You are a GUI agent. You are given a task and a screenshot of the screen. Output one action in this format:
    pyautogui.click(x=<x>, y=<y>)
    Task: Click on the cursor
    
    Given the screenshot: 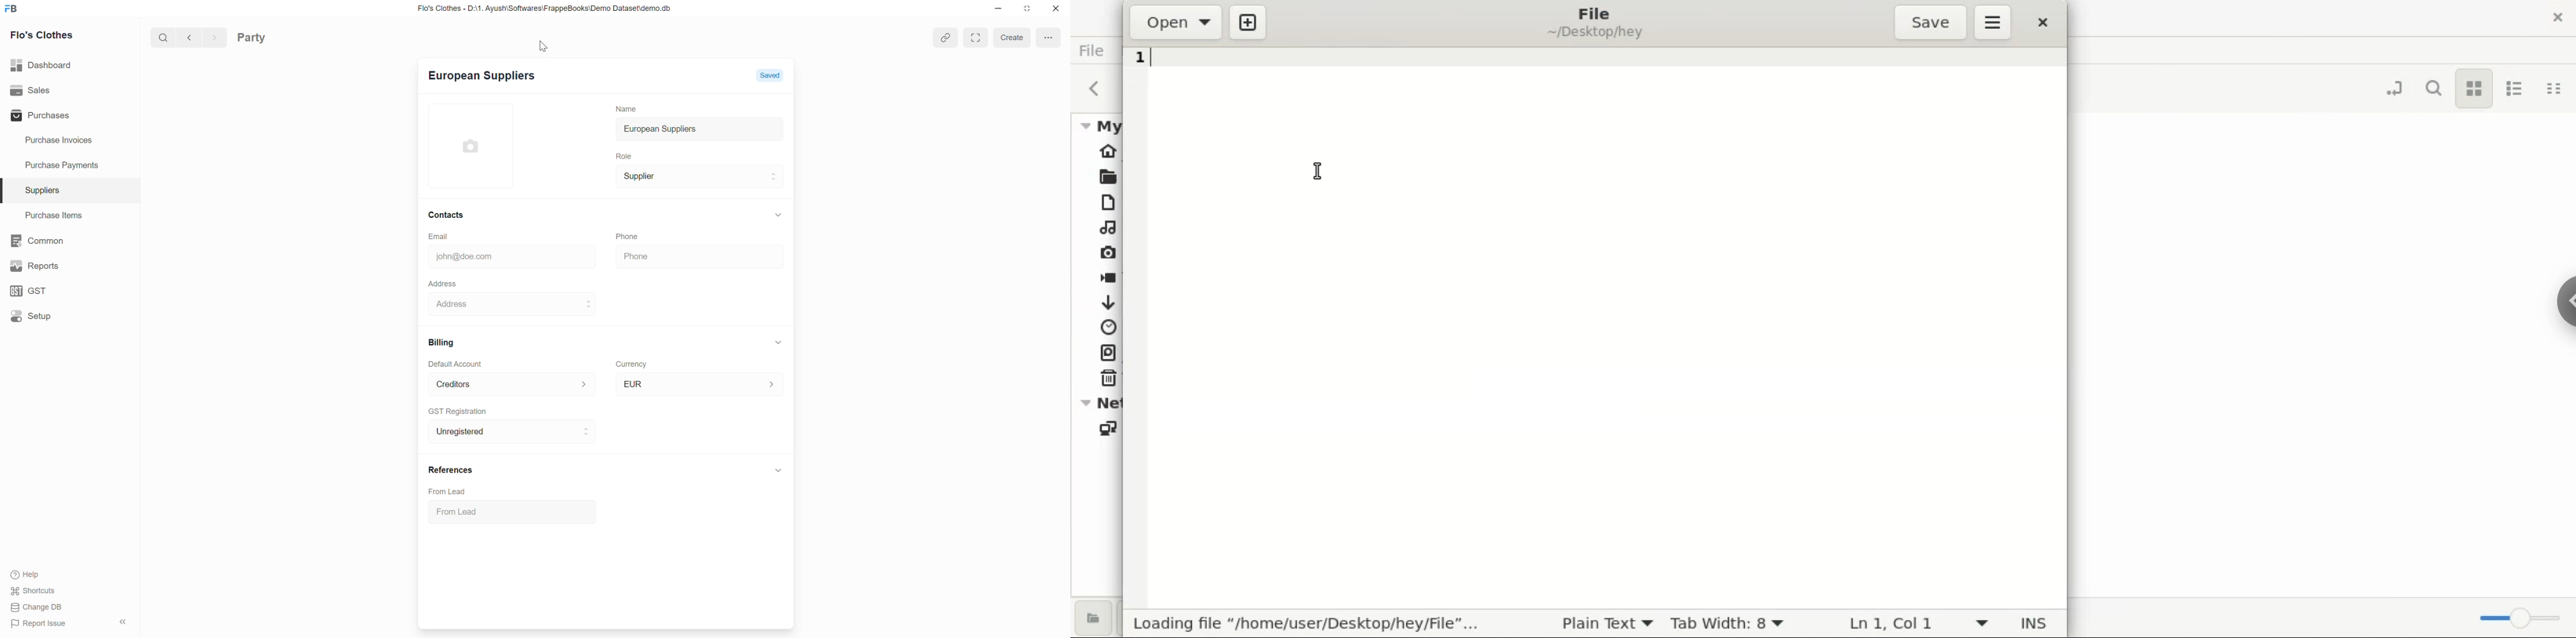 What is the action you would take?
    pyautogui.click(x=1316, y=172)
    